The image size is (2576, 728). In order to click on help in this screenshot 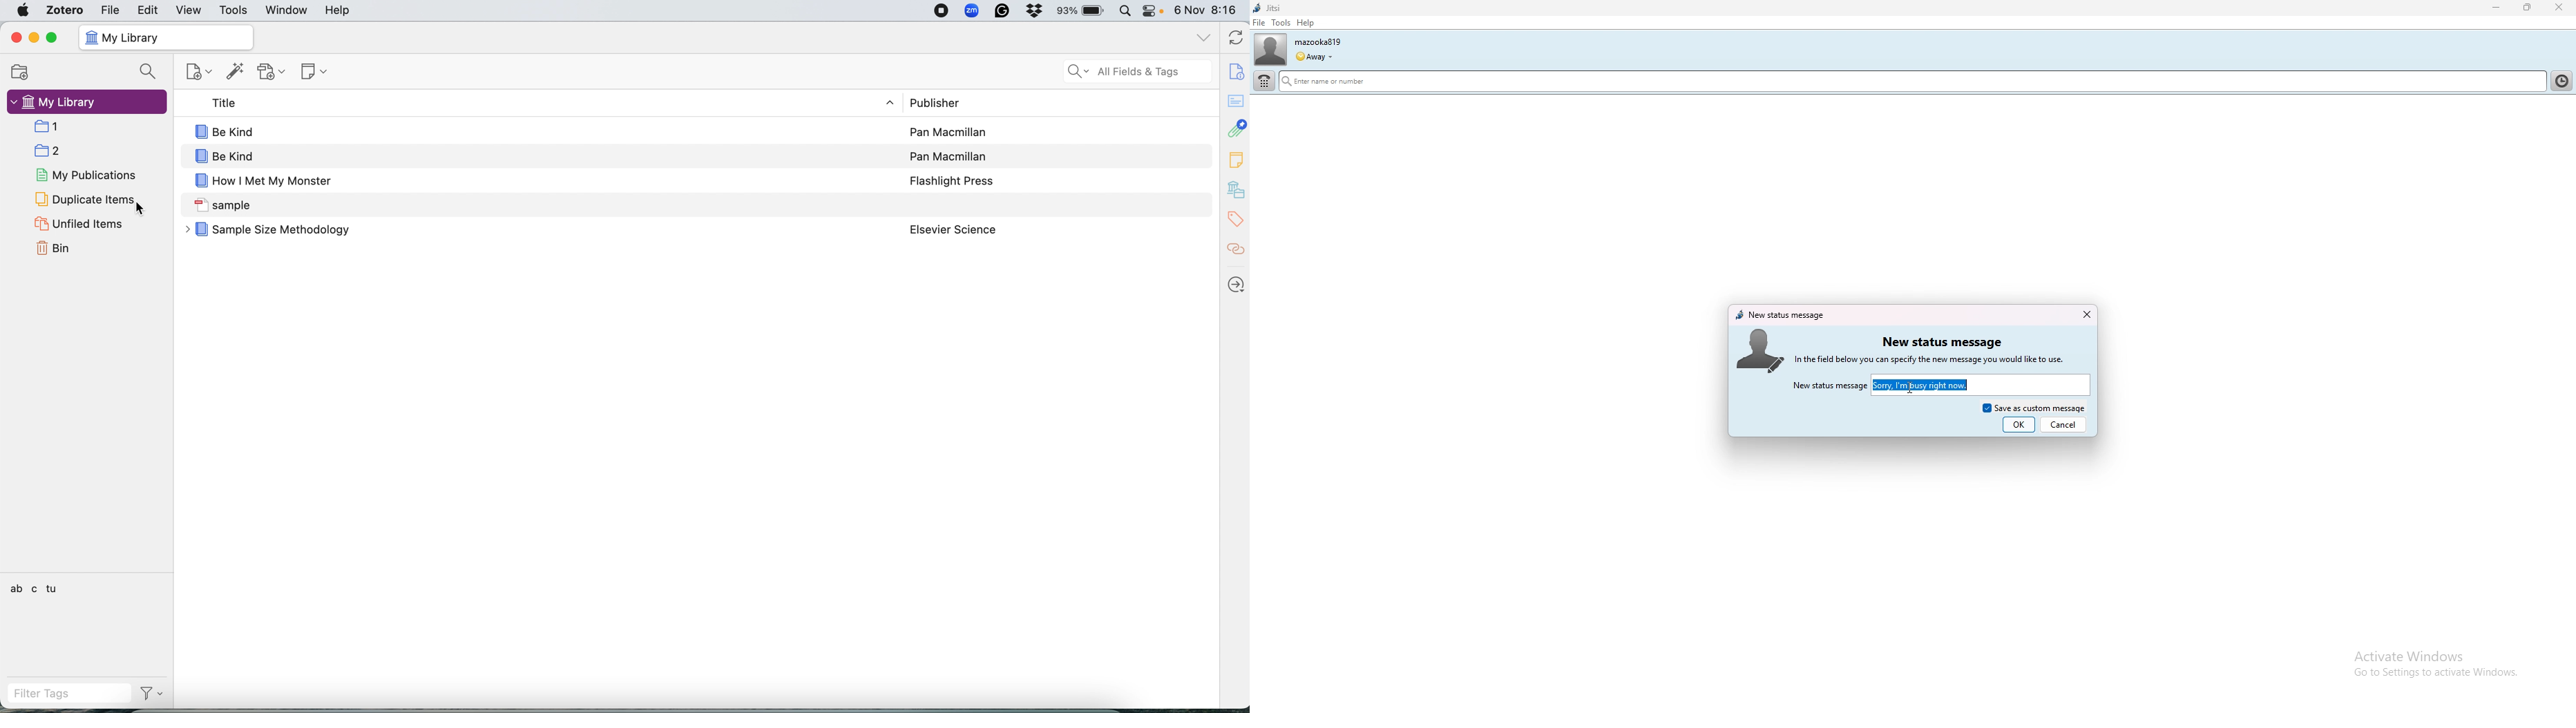, I will do `click(340, 10)`.